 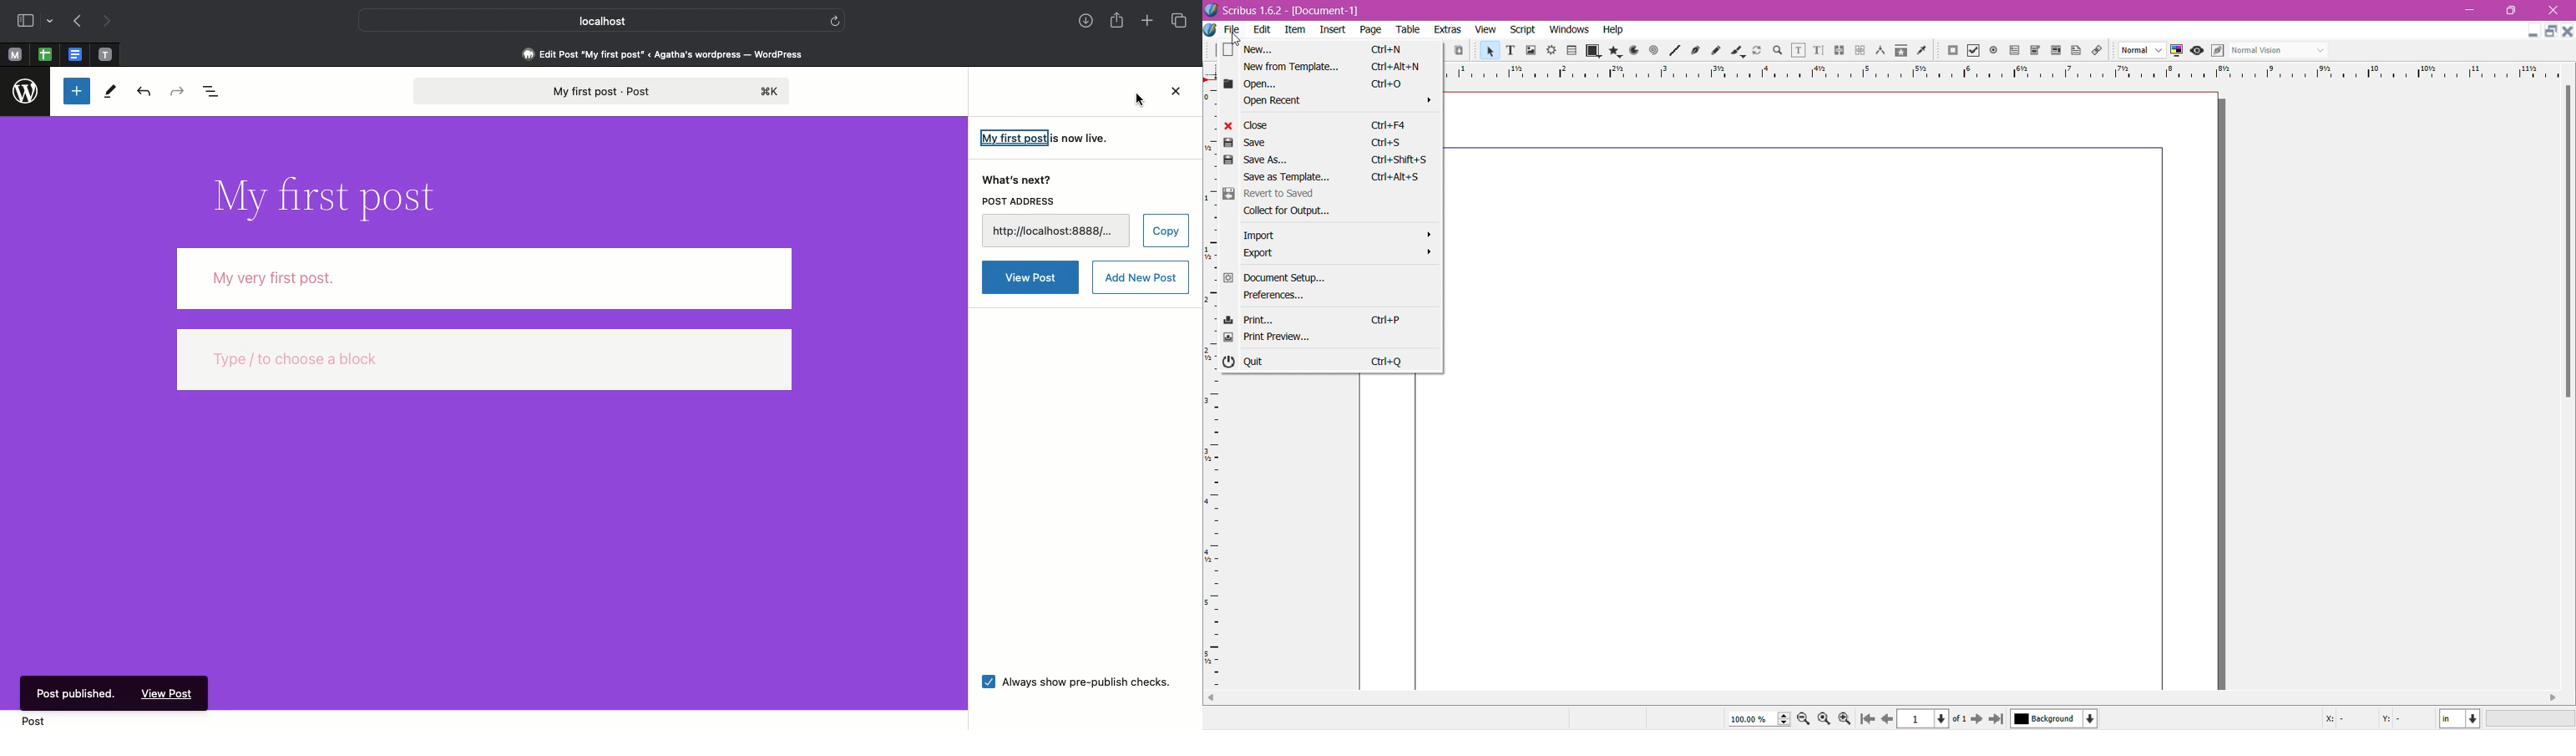 I want to click on Cursor Coordinate - Y, so click(x=2404, y=719).